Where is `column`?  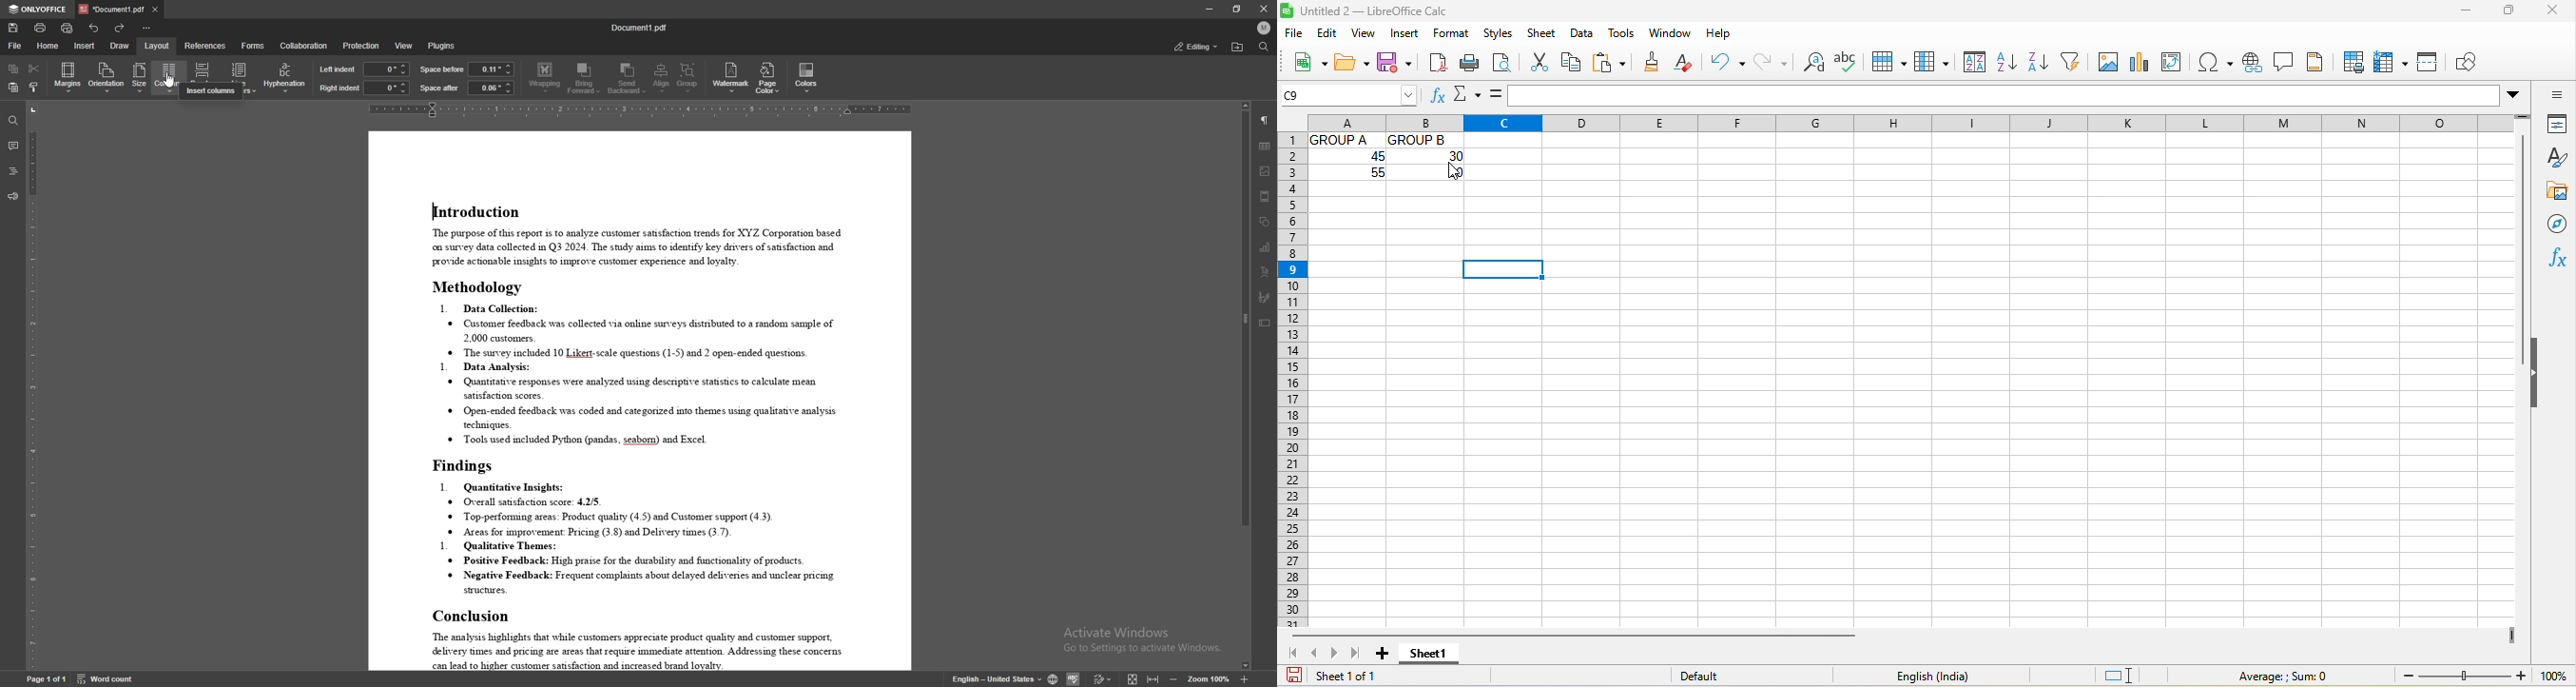
column is located at coordinates (1931, 62).